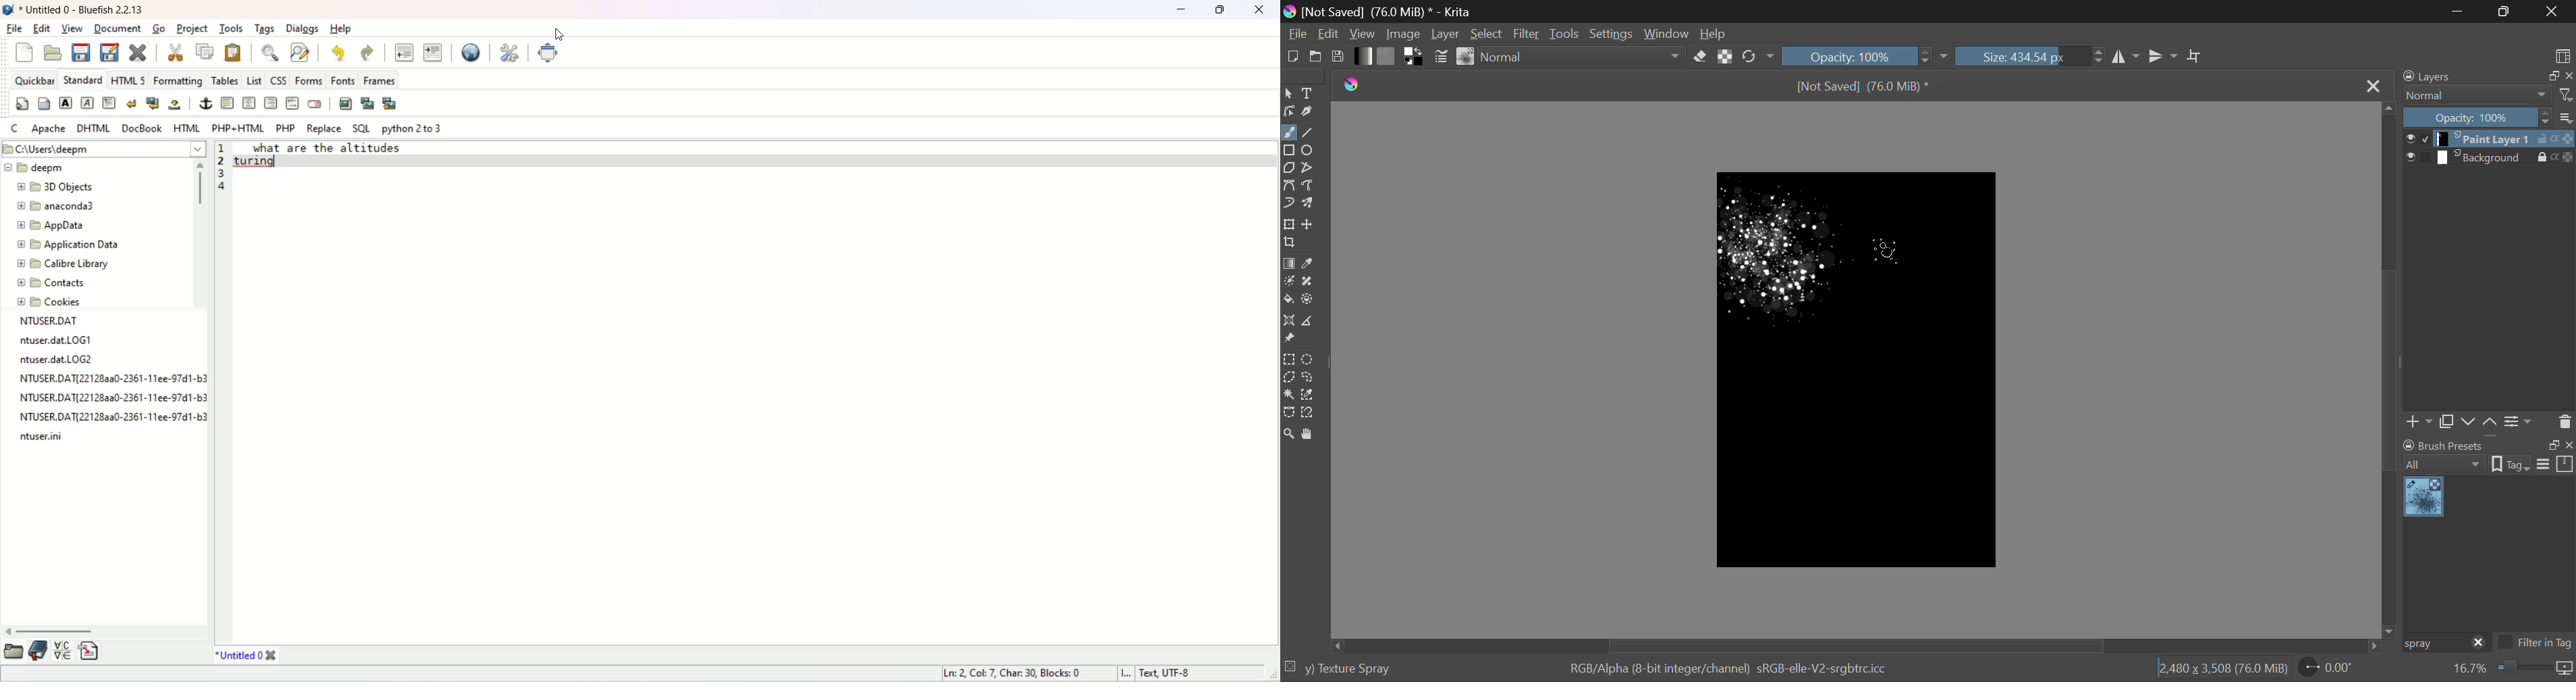 The image size is (2576, 700). I want to click on logo, so click(1288, 10).